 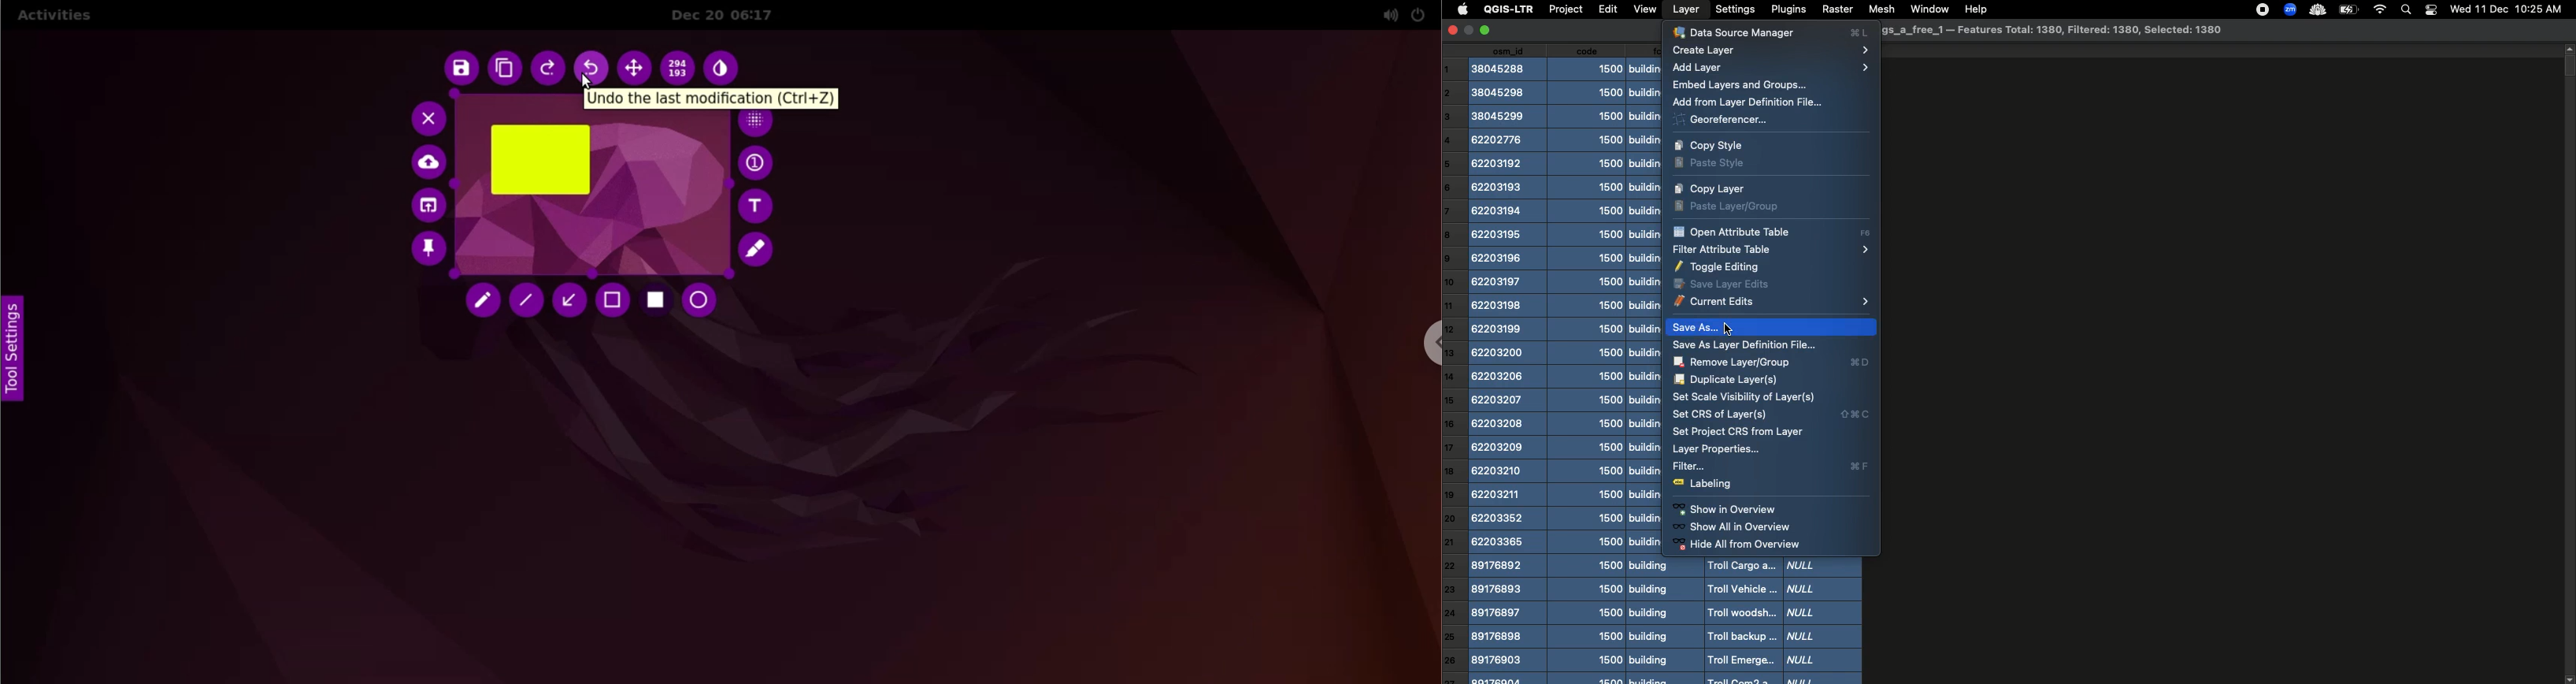 I want to click on Hide all from overview, so click(x=1748, y=545).